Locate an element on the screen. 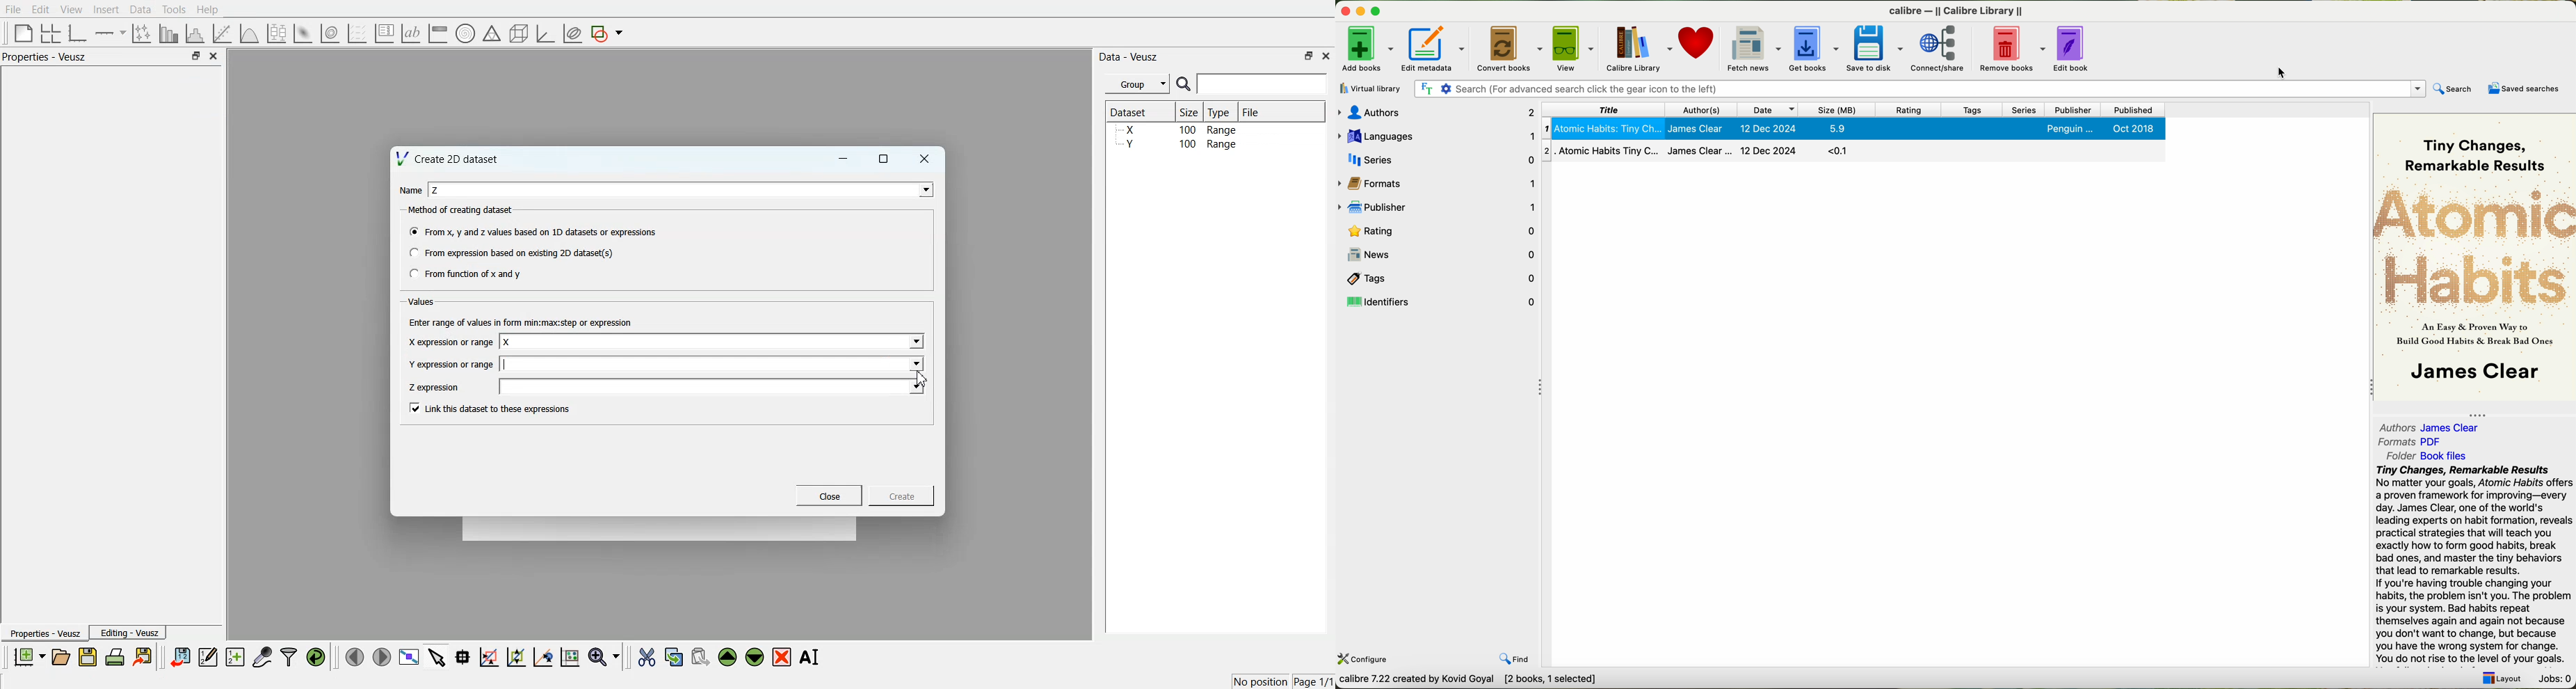 The height and width of the screenshot is (700, 2576). 59 is located at coordinates (1845, 128).